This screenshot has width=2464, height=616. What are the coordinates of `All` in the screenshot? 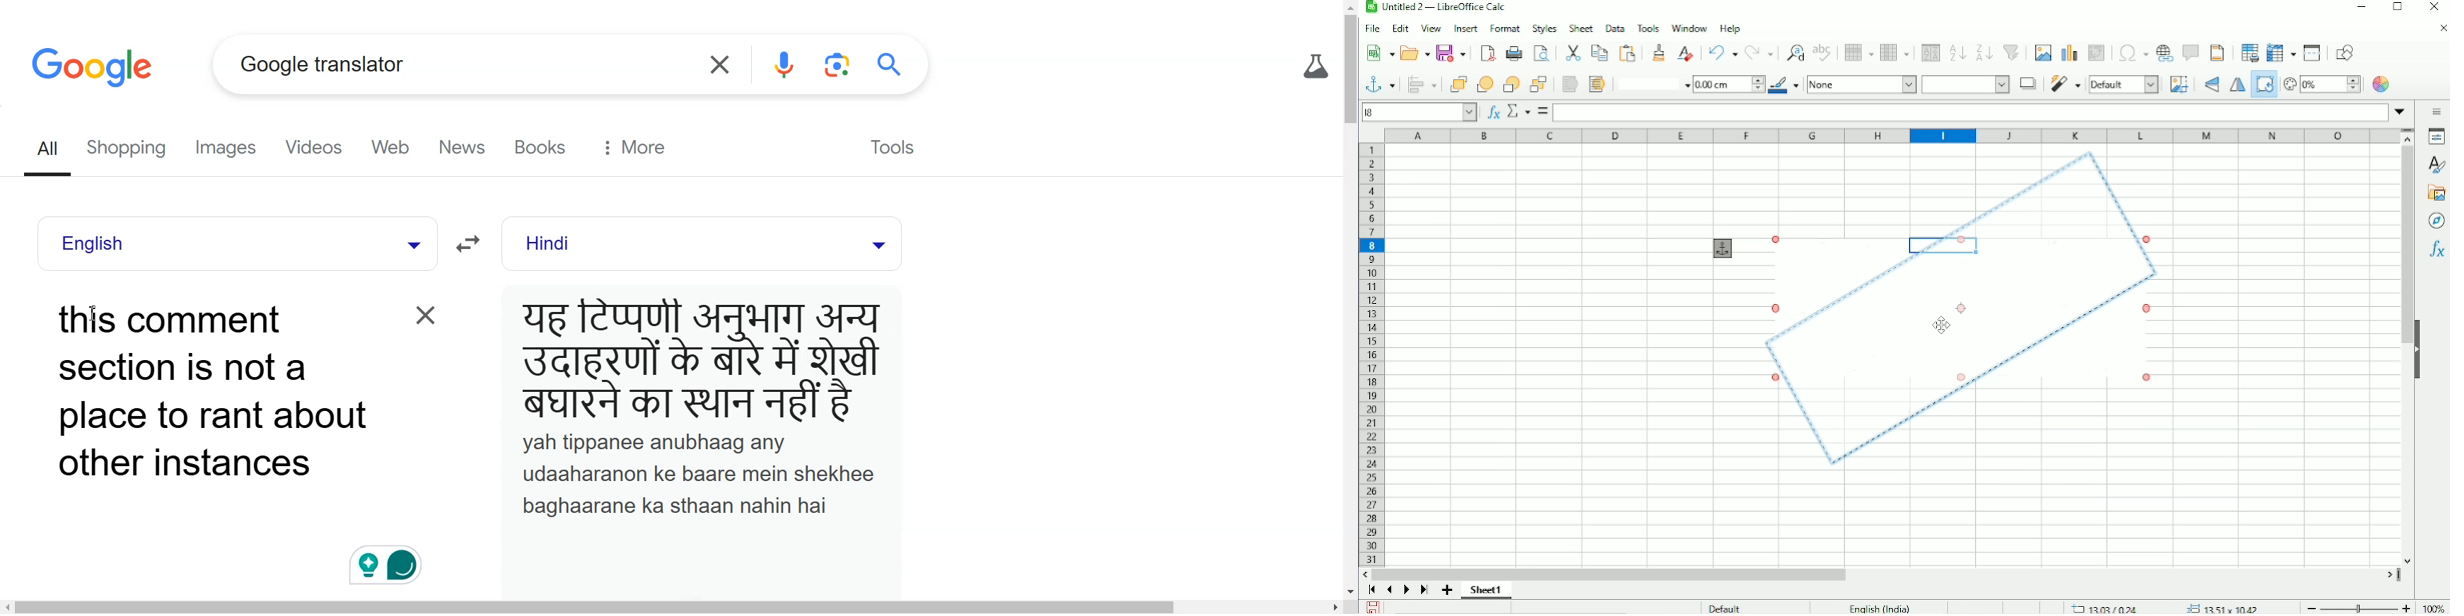 It's located at (50, 150).